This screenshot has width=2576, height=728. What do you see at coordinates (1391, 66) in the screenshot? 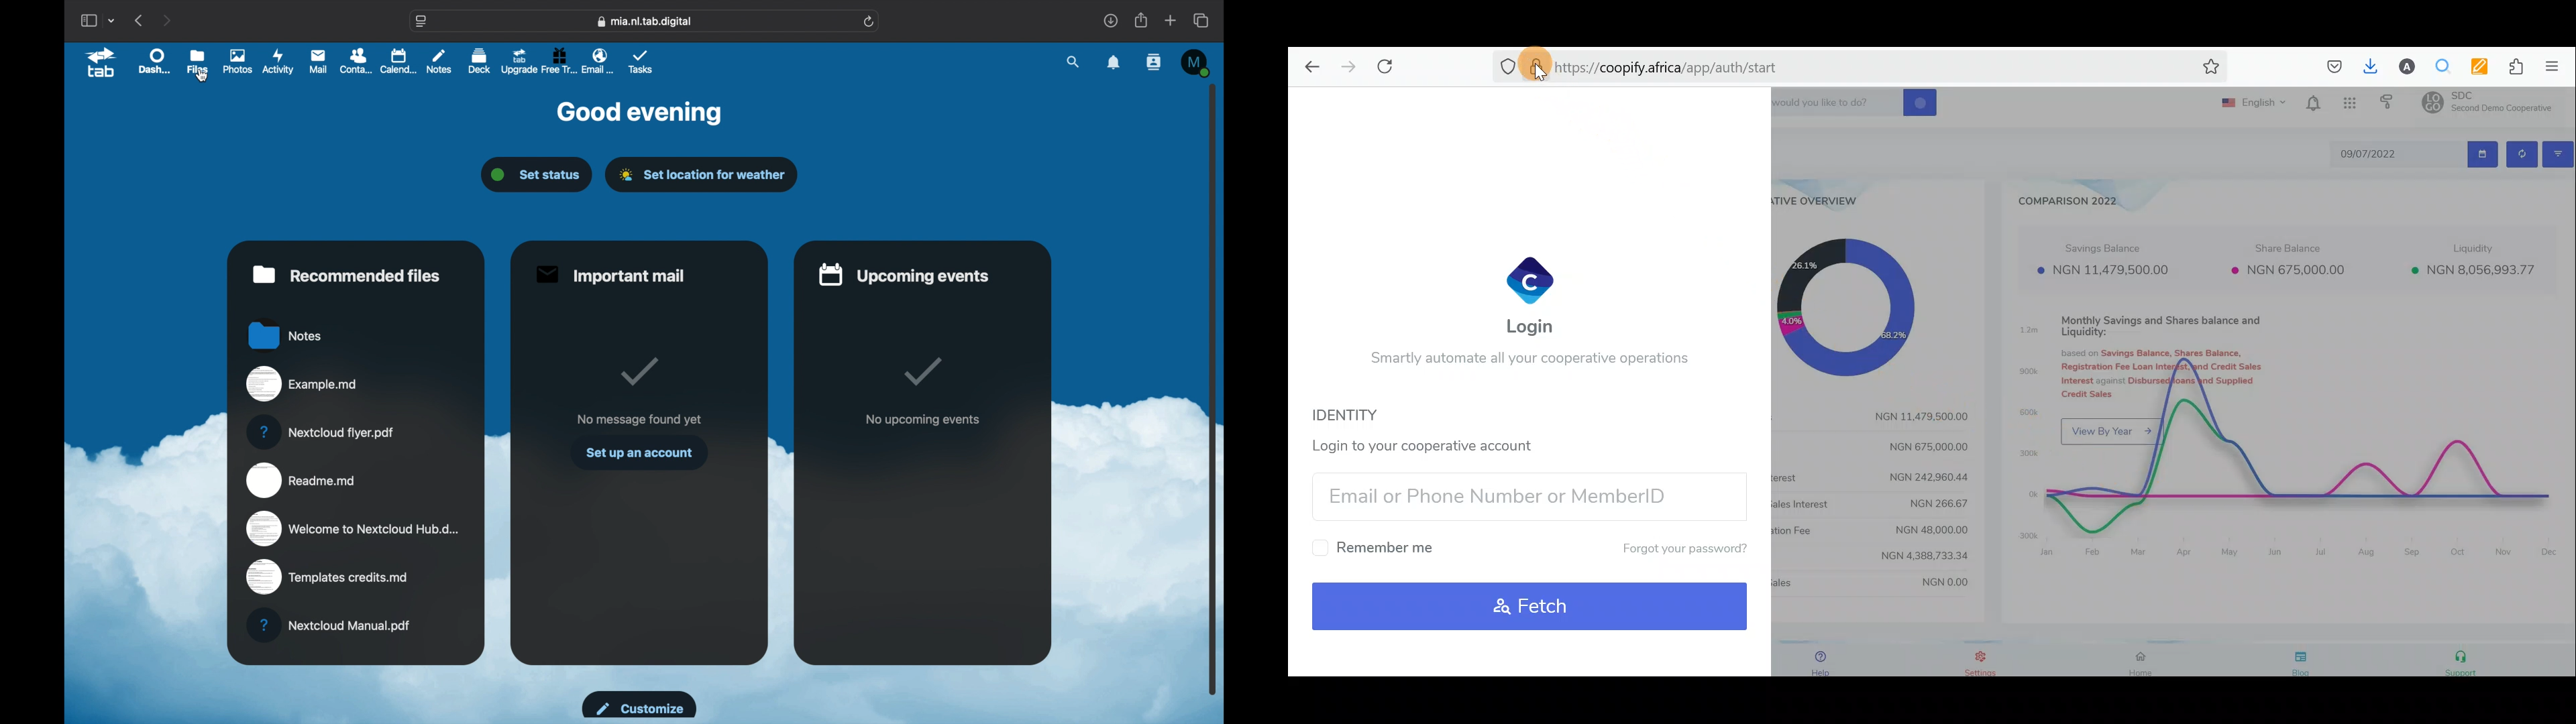
I see `Reload current page` at bounding box center [1391, 66].